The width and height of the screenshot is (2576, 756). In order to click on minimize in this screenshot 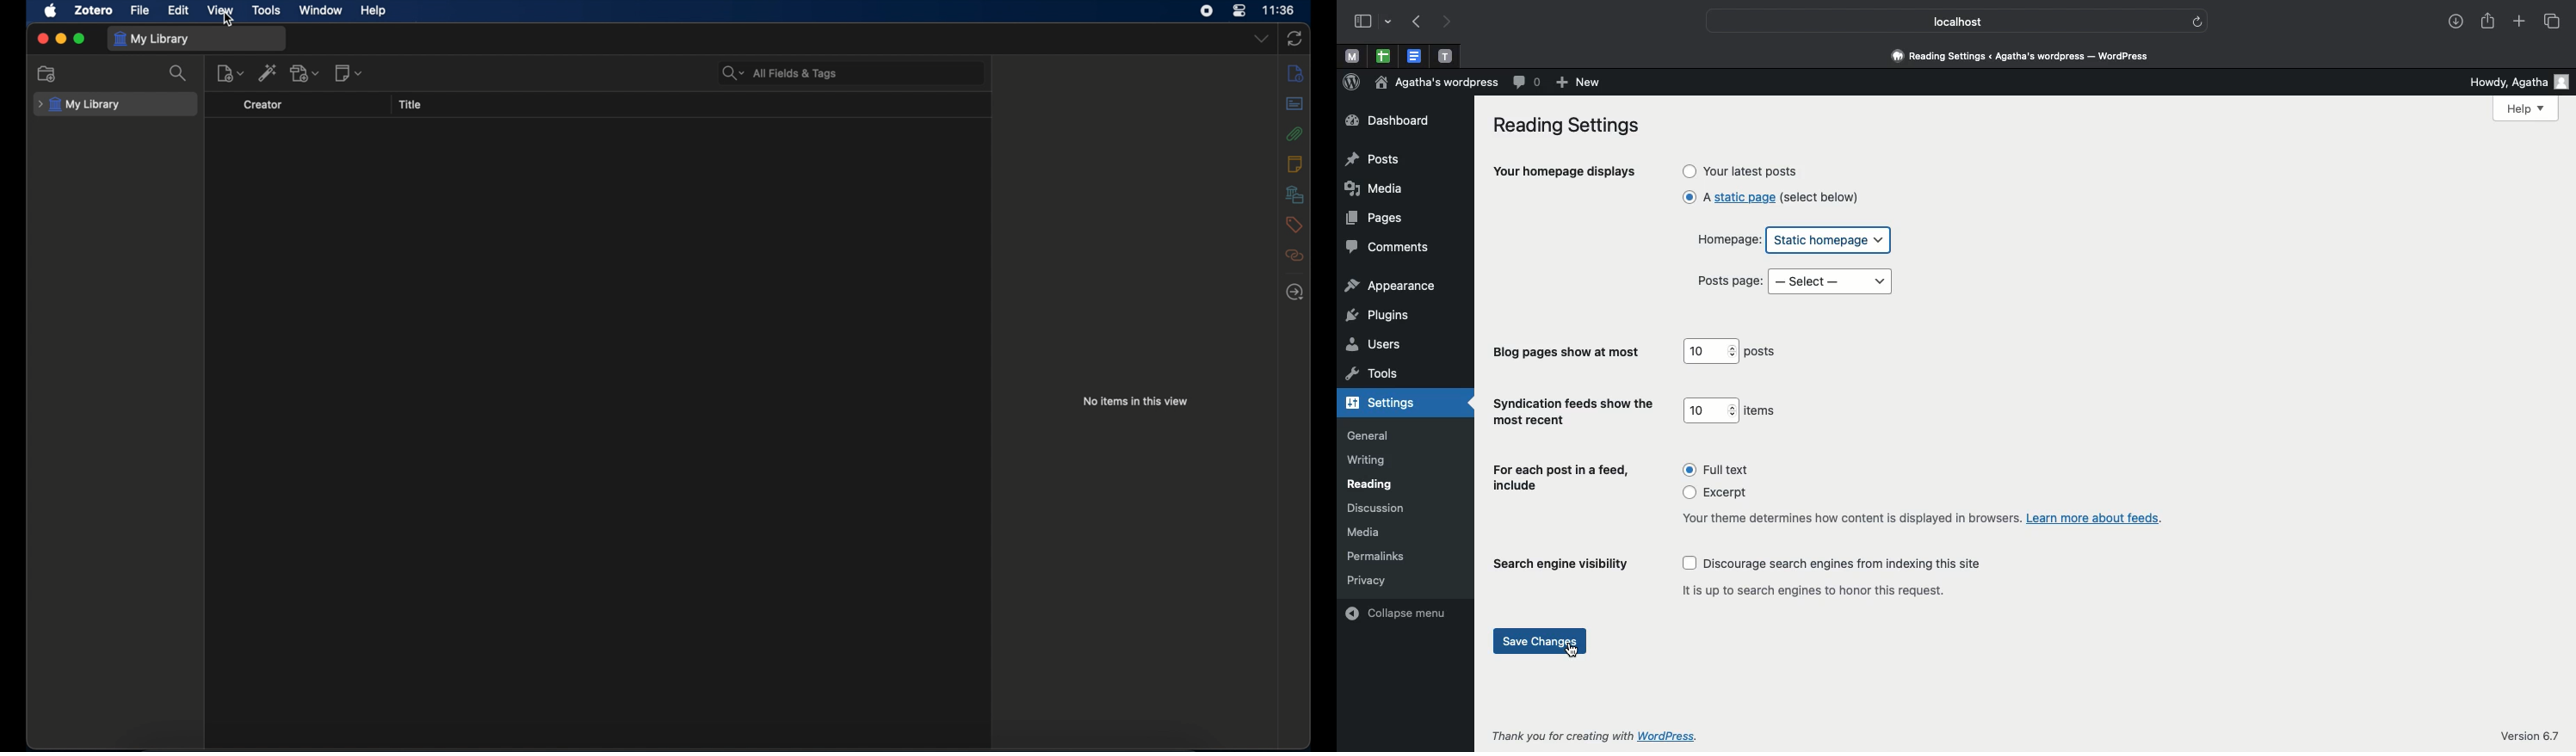, I will do `click(61, 38)`.